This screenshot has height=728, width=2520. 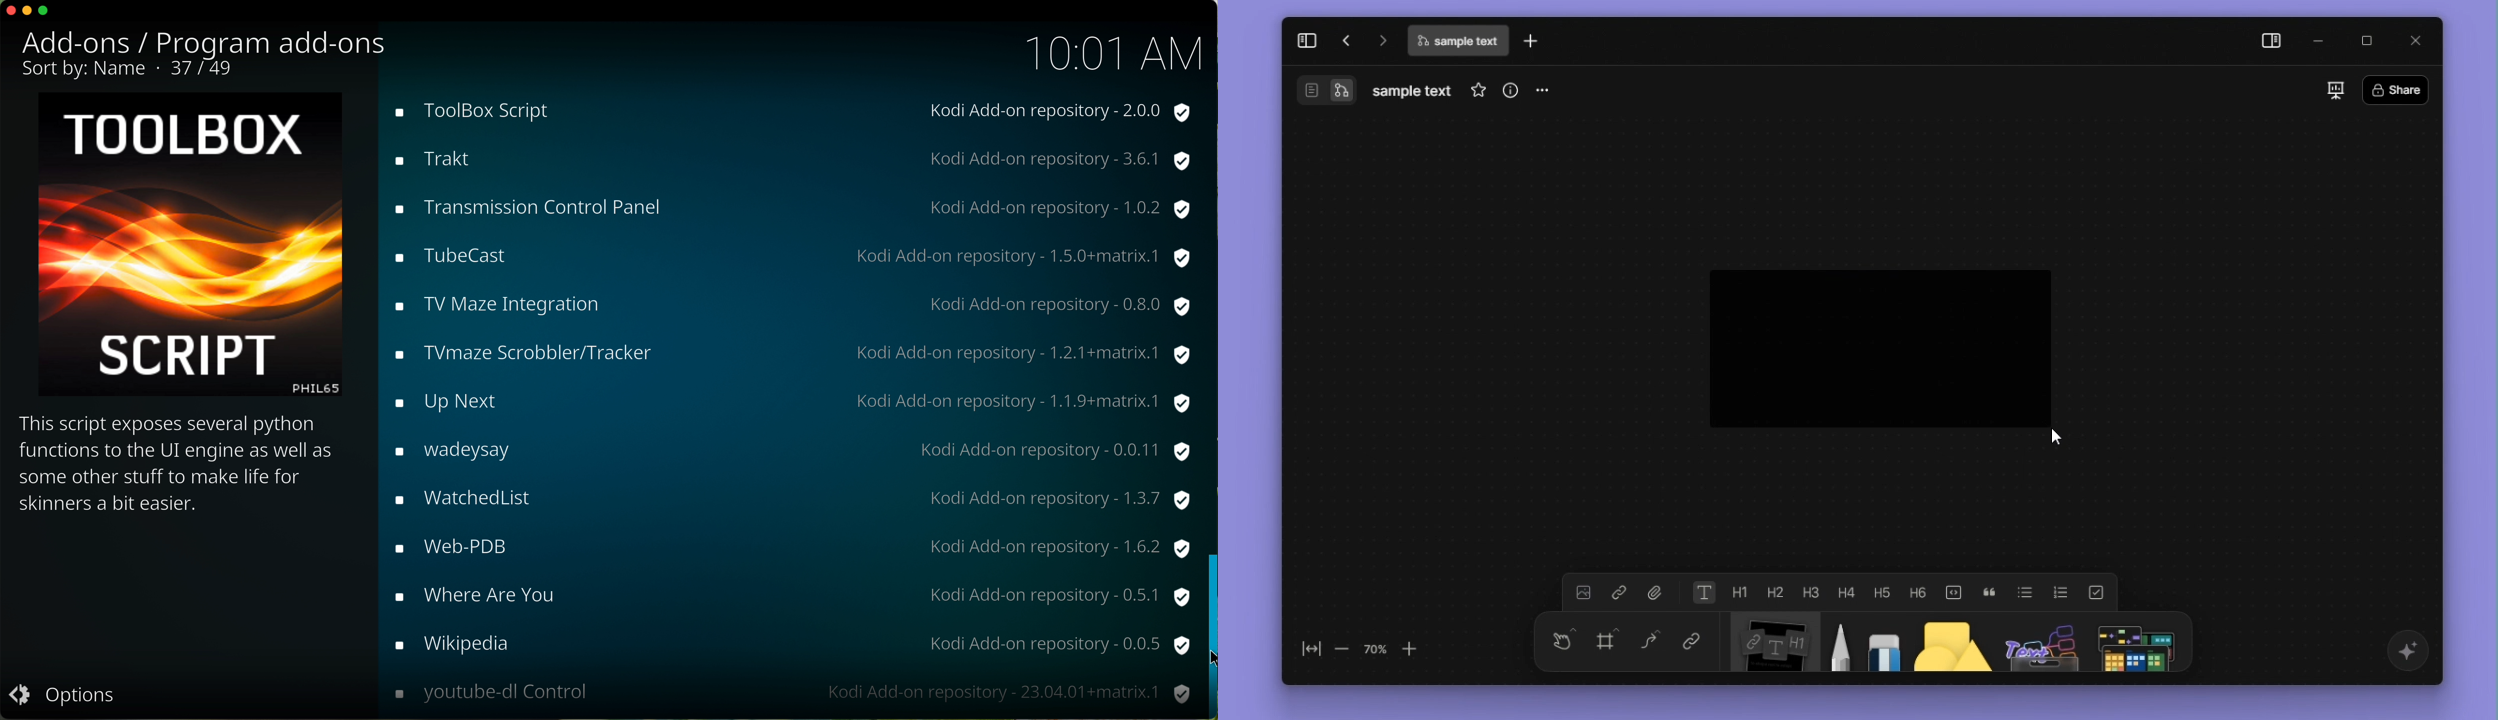 What do you see at coordinates (792, 499) in the screenshot?
I see `watchedlist` at bounding box center [792, 499].